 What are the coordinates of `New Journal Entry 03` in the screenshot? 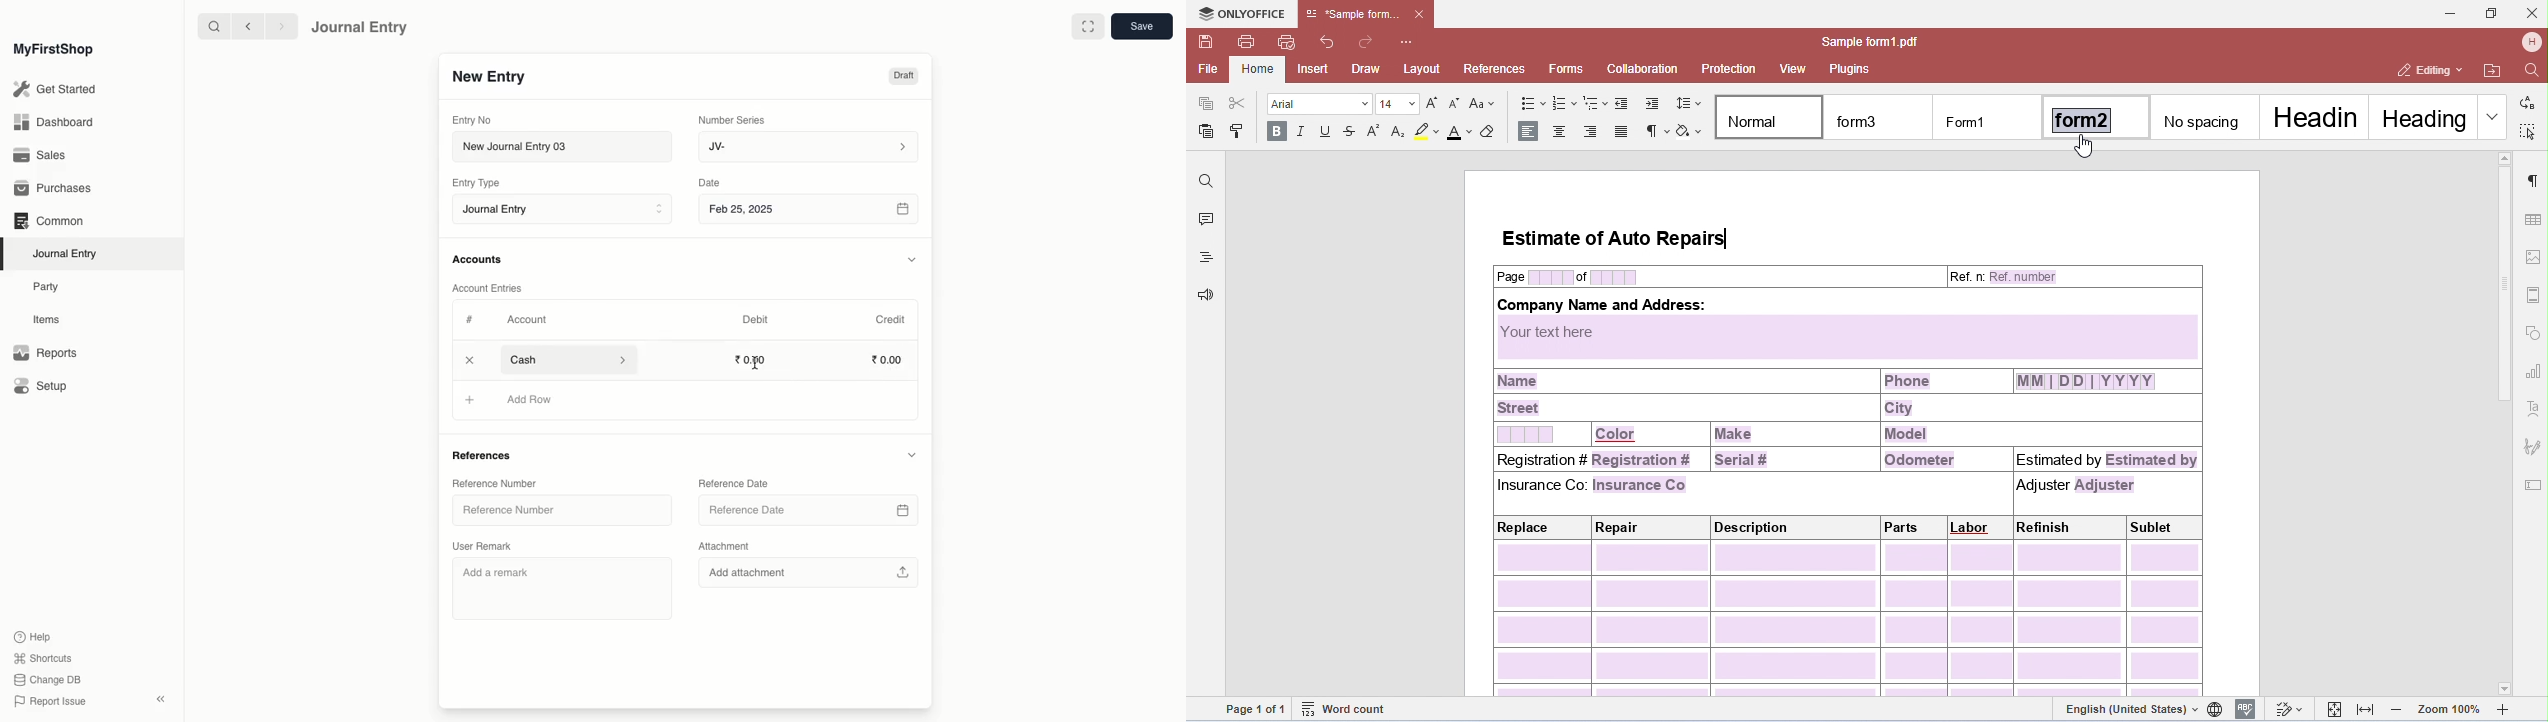 It's located at (567, 148).